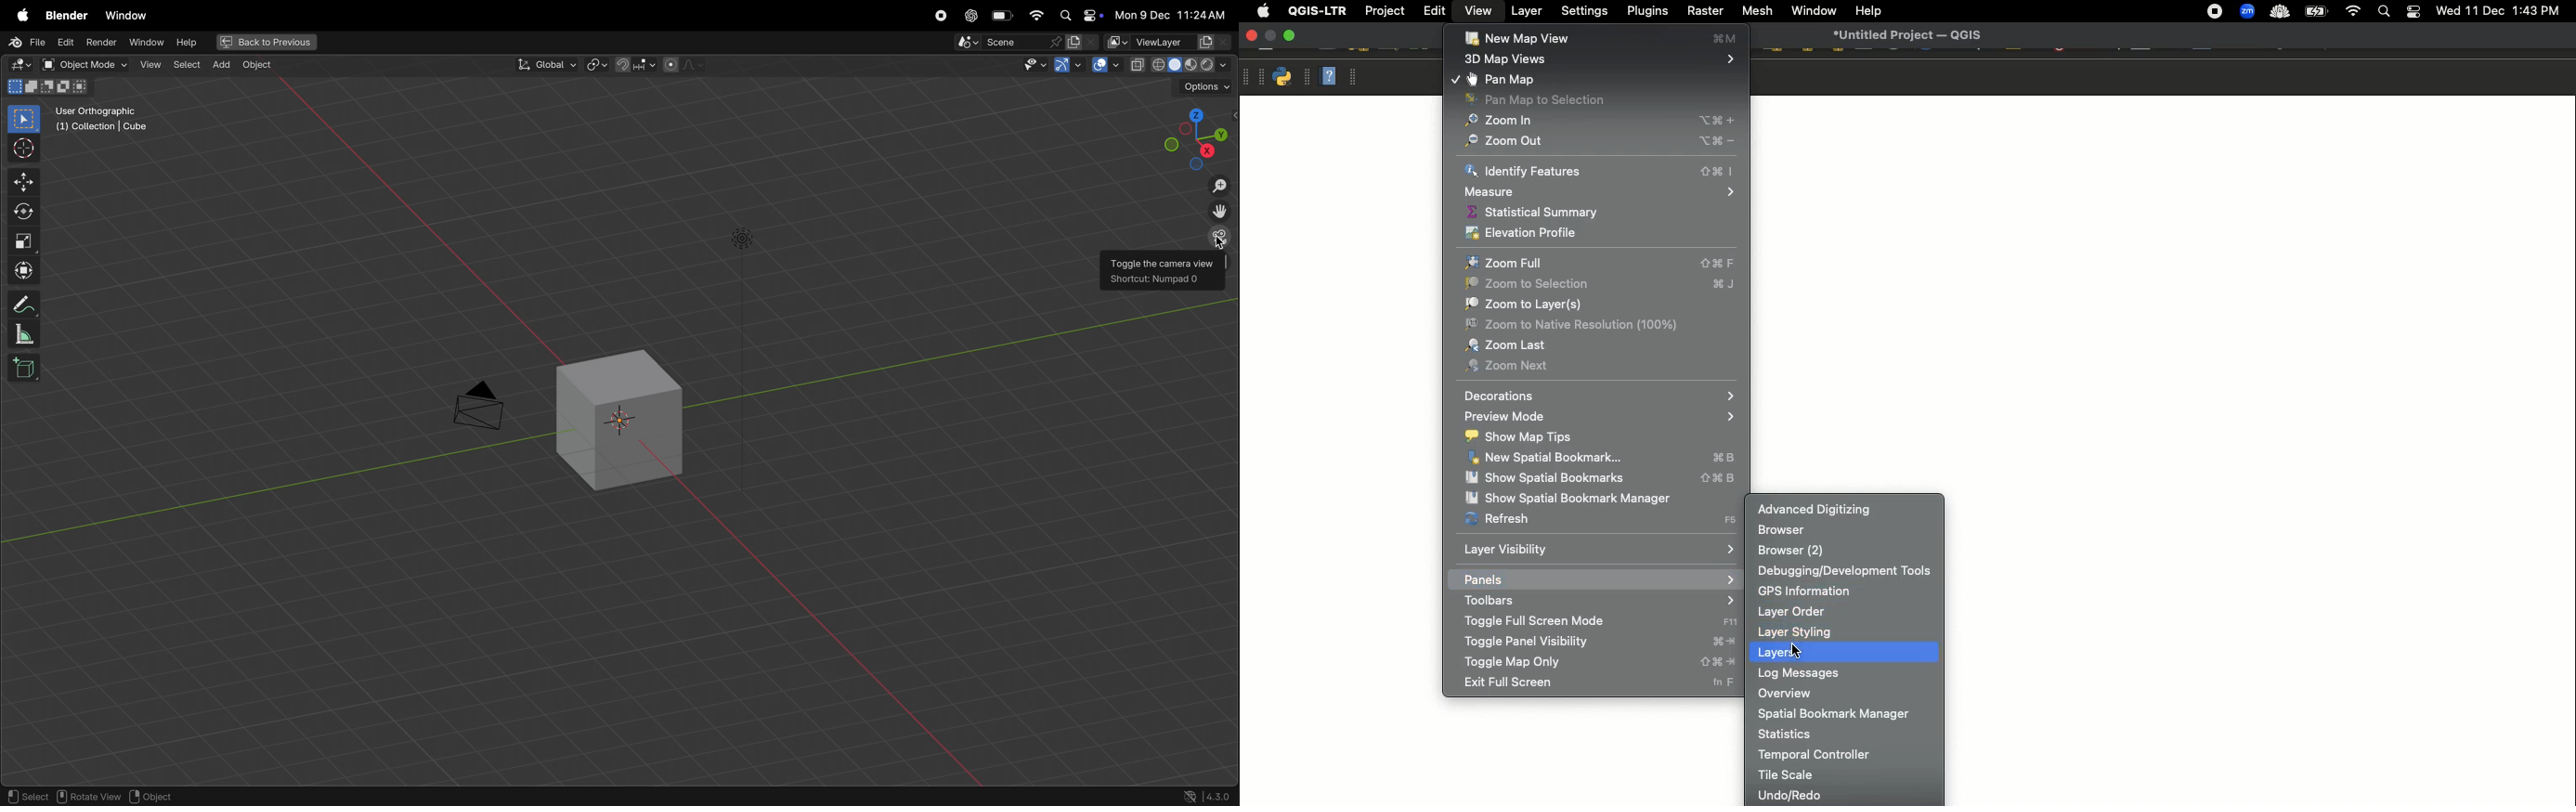 This screenshot has width=2576, height=812. Describe the element at coordinates (1842, 509) in the screenshot. I see `Advanced digitizing` at that location.